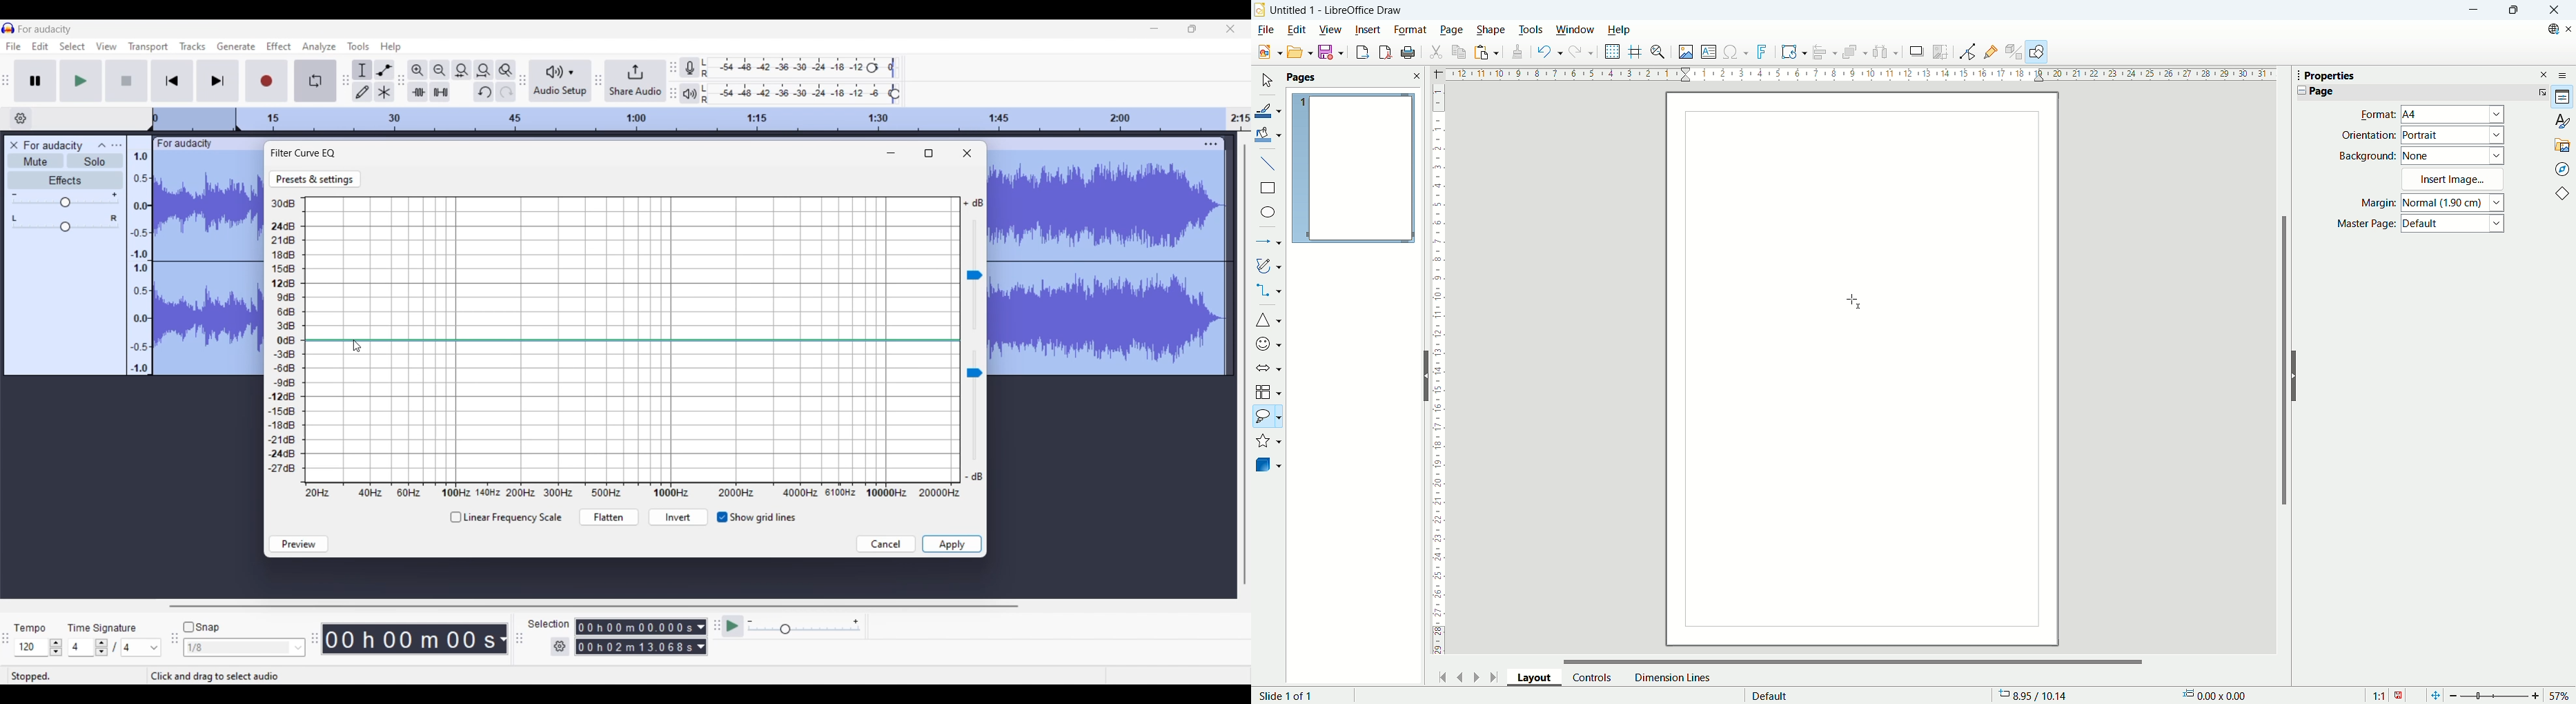 The height and width of the screenshot is (728, 2576). What do you see at coordinates (76, 677) in the screenshot?
I see `Status of current recording` at bounding box center [76, 677].